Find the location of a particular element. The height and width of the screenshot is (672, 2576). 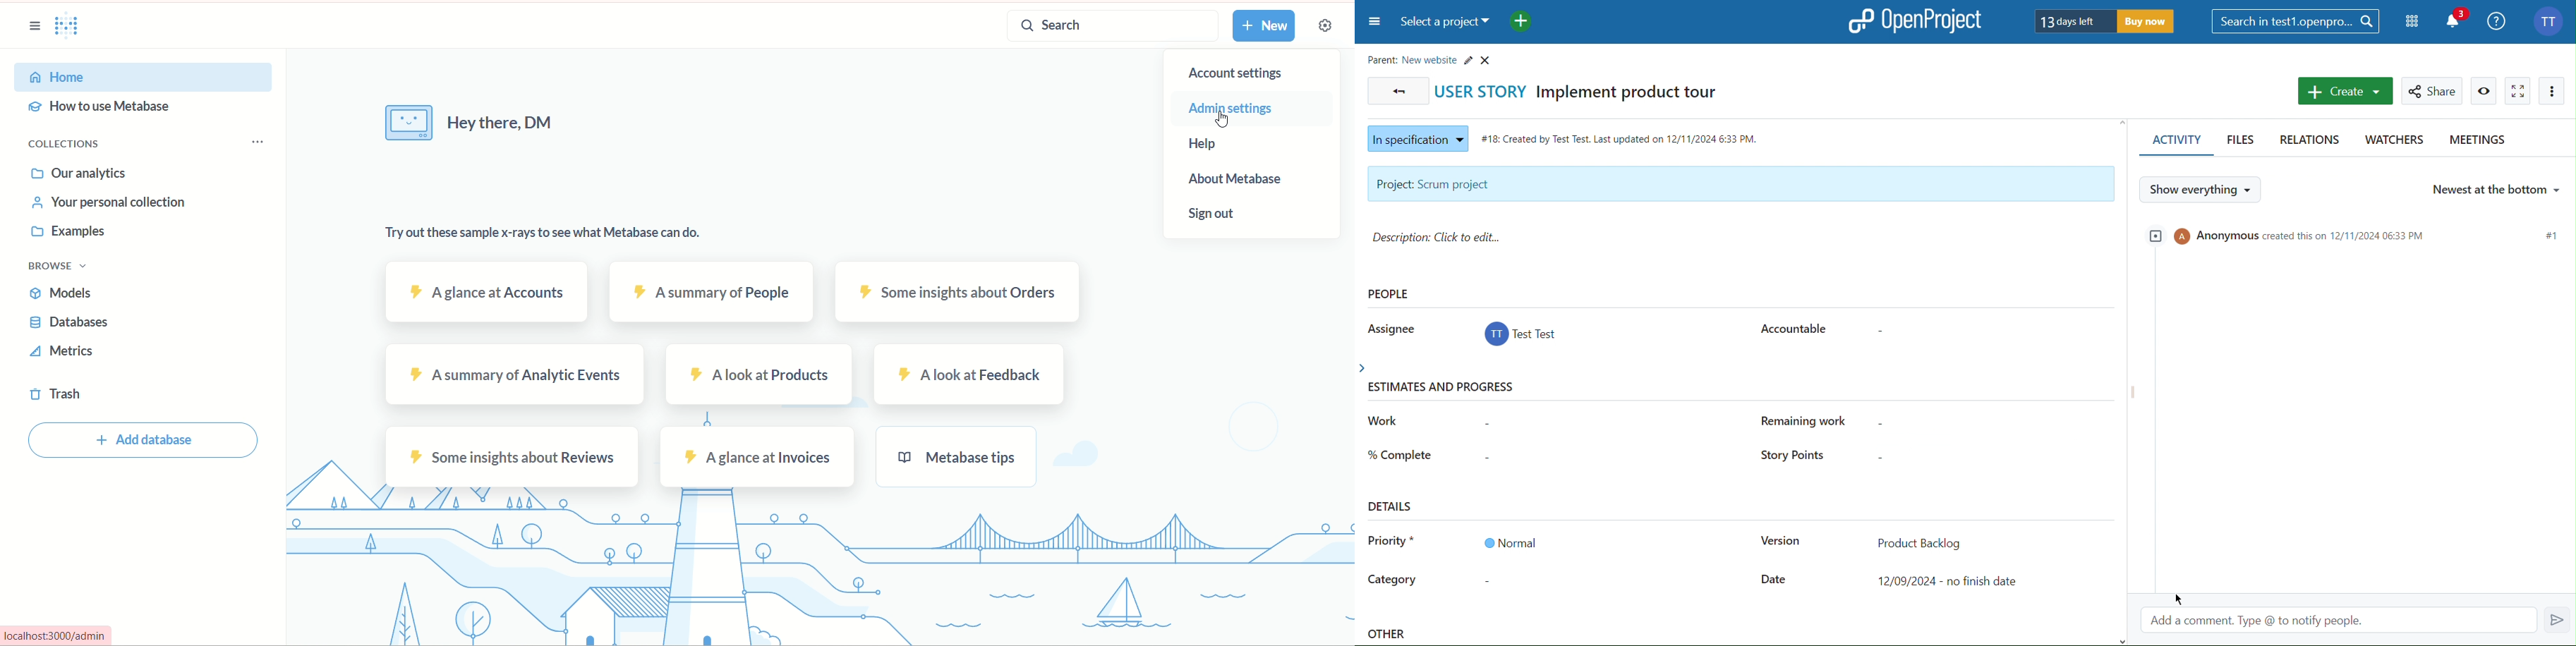

databases is located at coordinates (78, 324).